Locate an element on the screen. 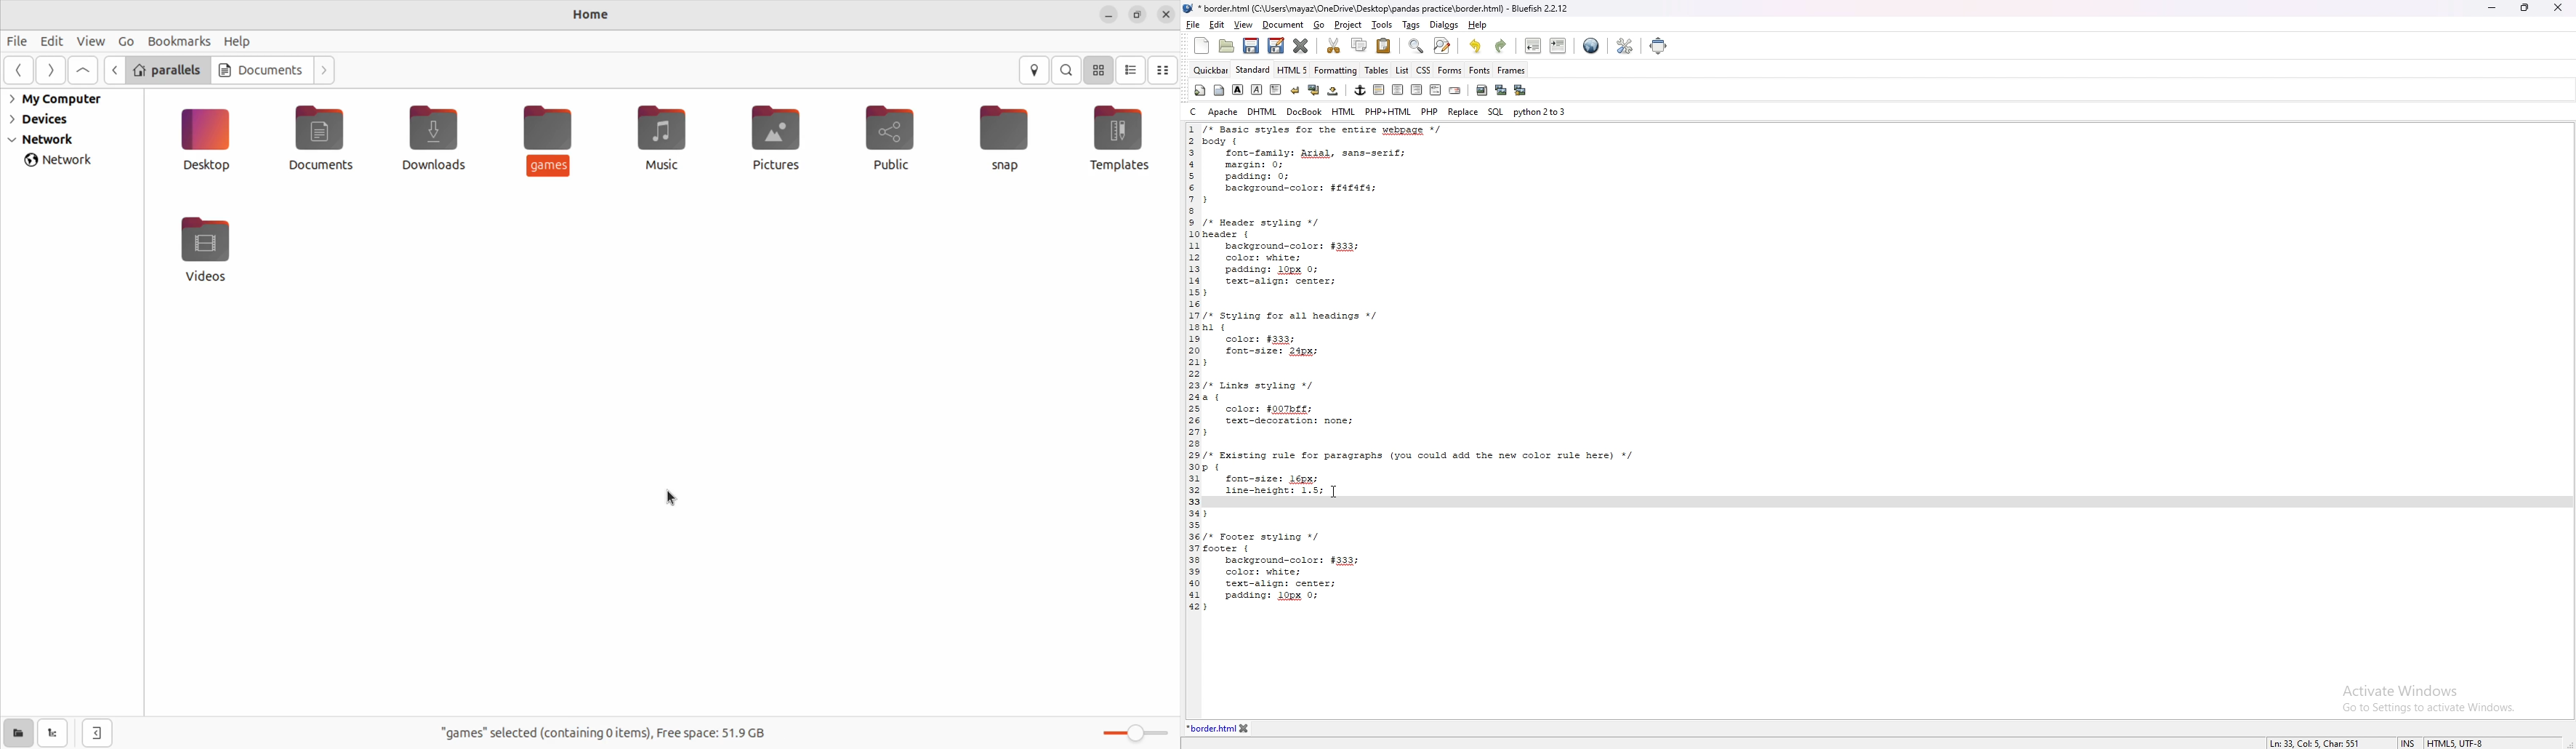  Input Element is located at coordinates (1407, 504).